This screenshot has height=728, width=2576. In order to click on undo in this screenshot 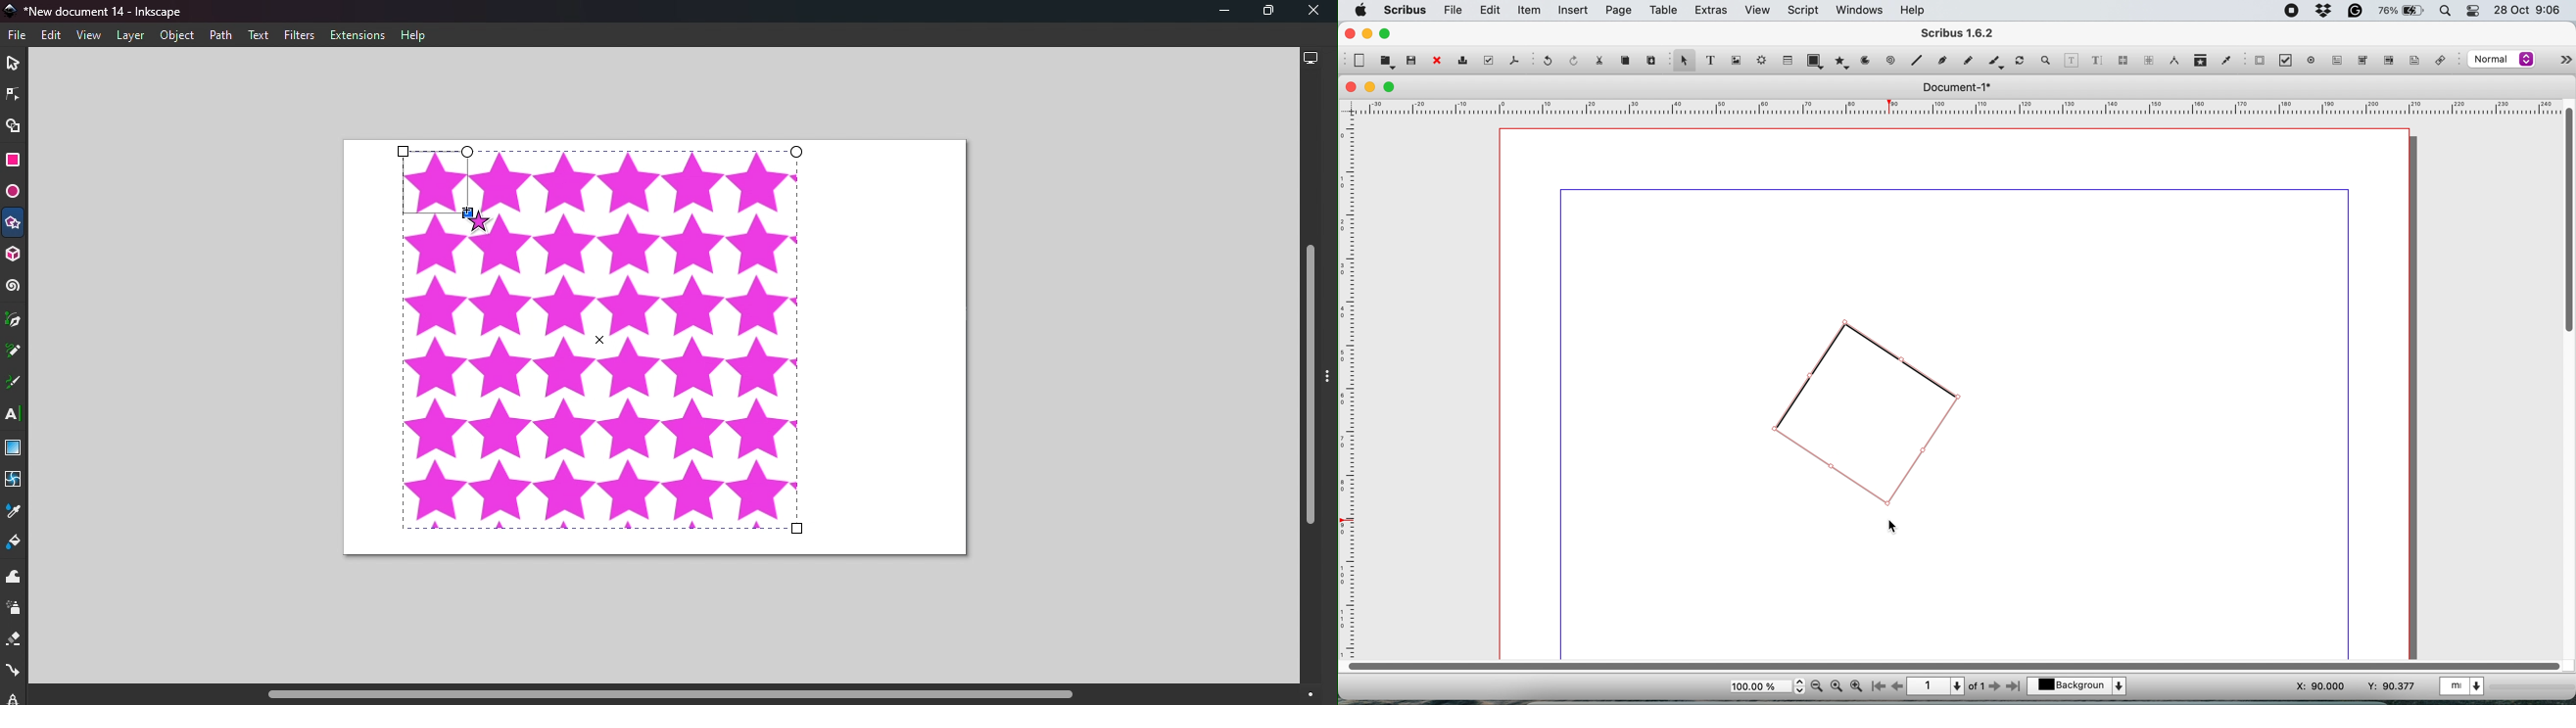, I will do `click(1550, 62)`.